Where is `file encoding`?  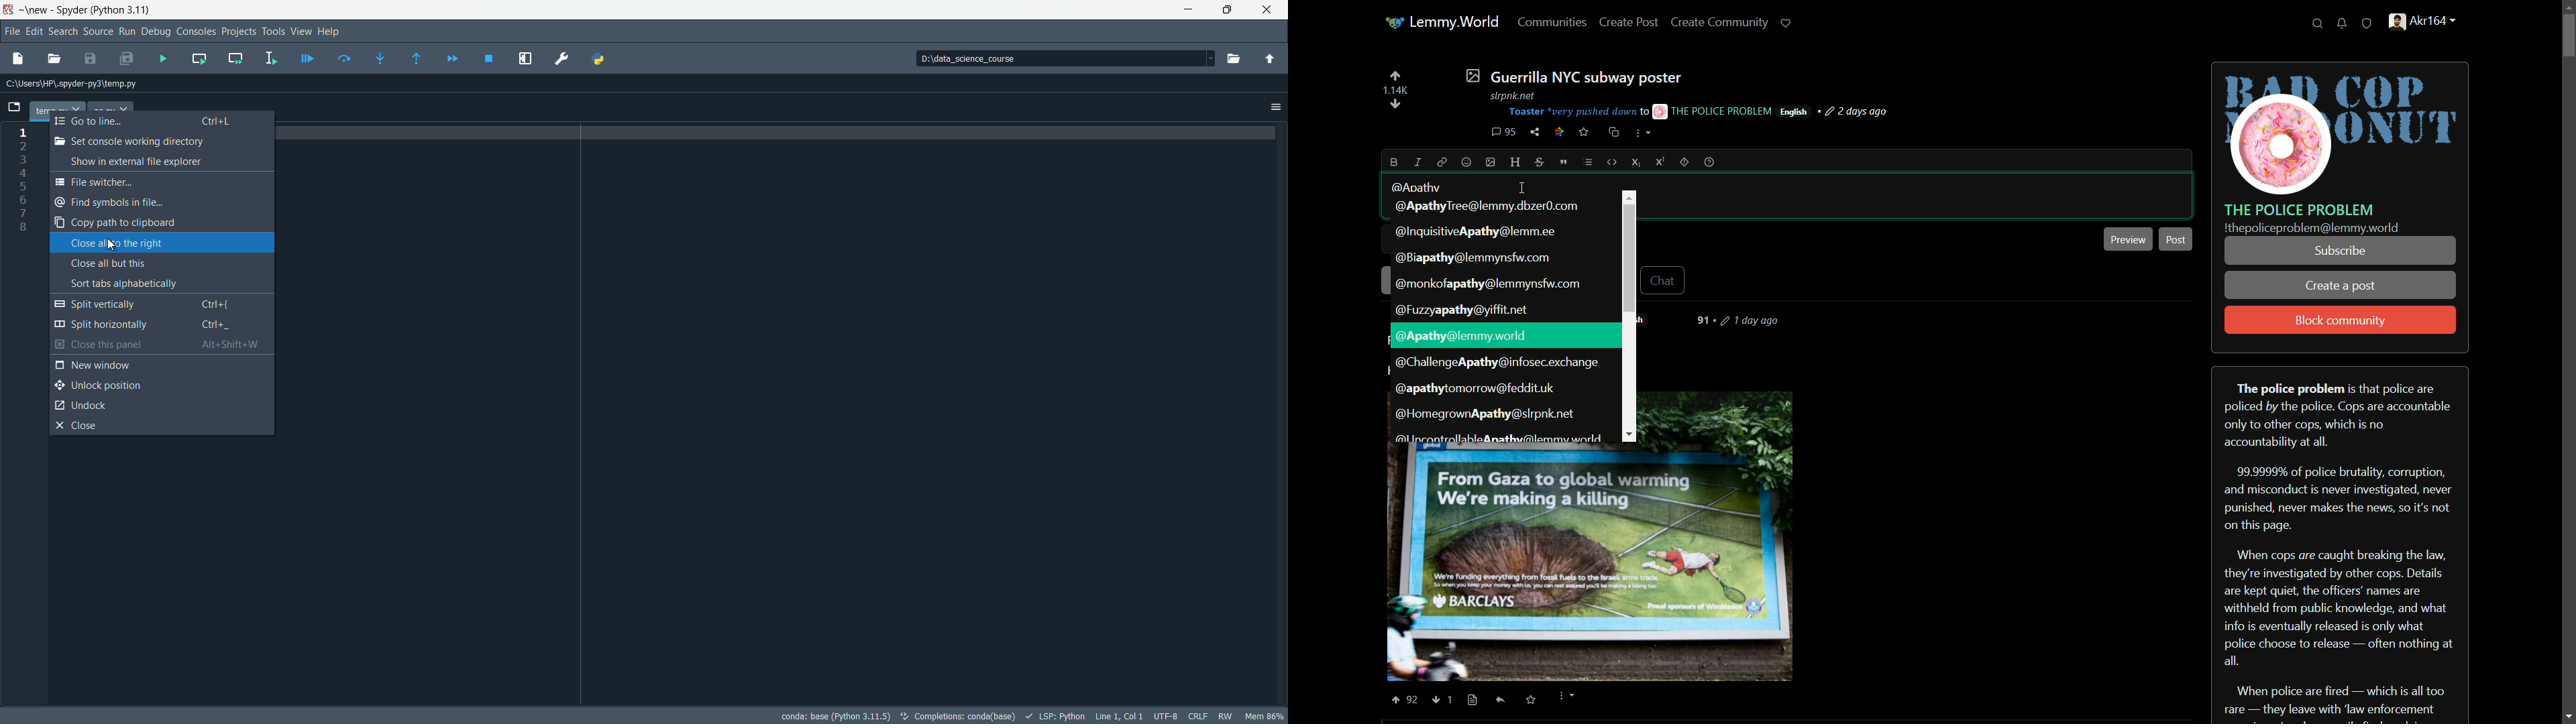
file encoding is located at coordinates (1167, 716).